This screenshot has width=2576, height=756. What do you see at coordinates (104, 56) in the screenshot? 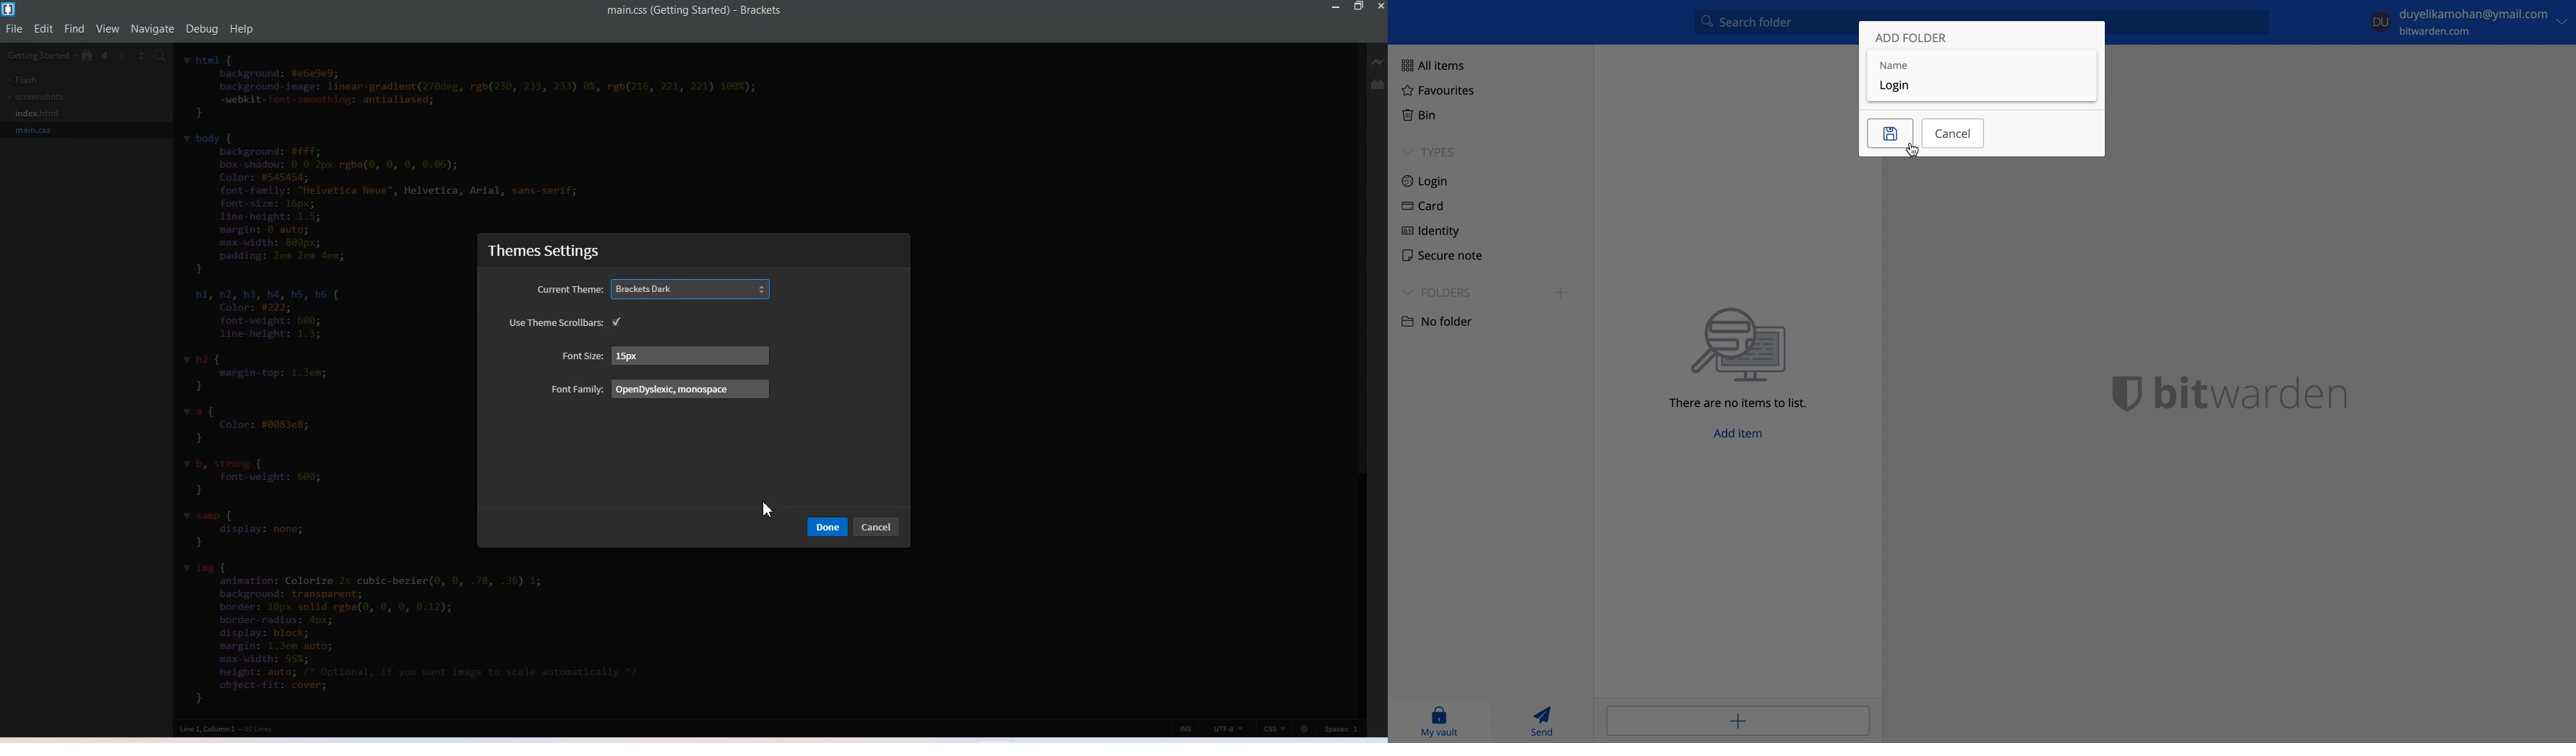
I see `Navigate Backwards` at bounding box center [104, 56].